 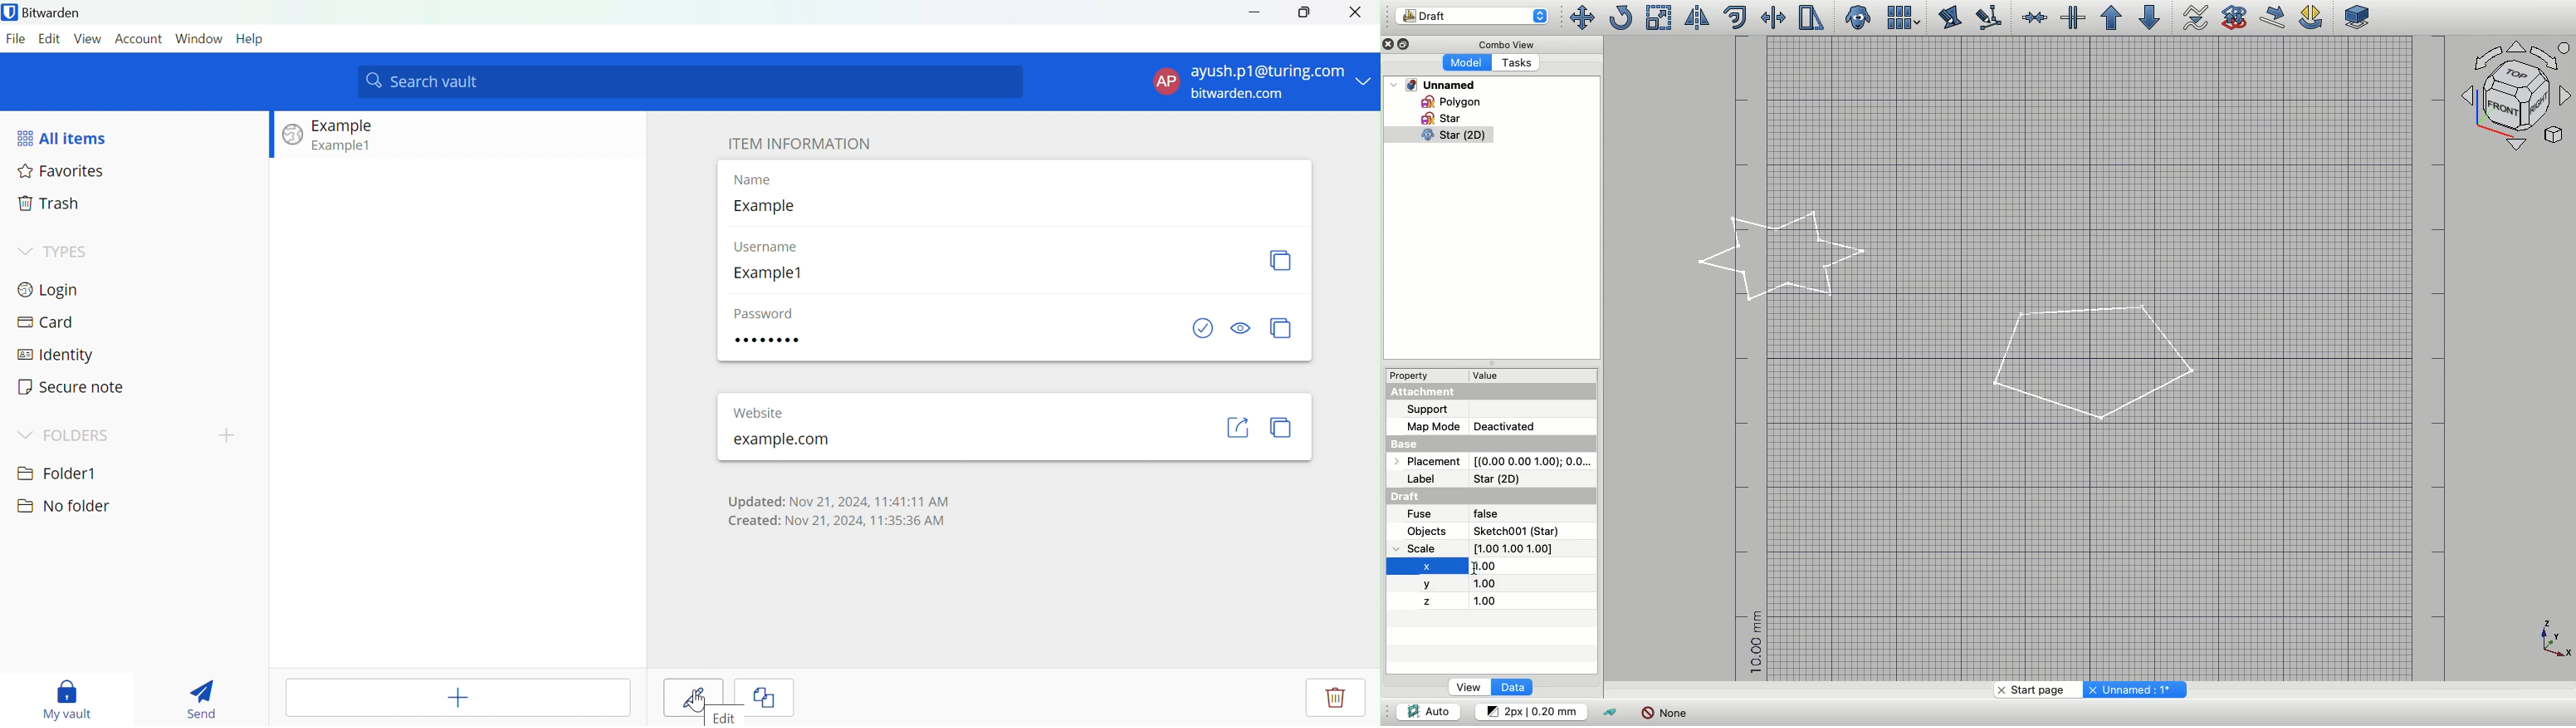 What do you see at coordinates (293, 135) in the screenshot?
I see `Image` at bounding box center [293, 135].